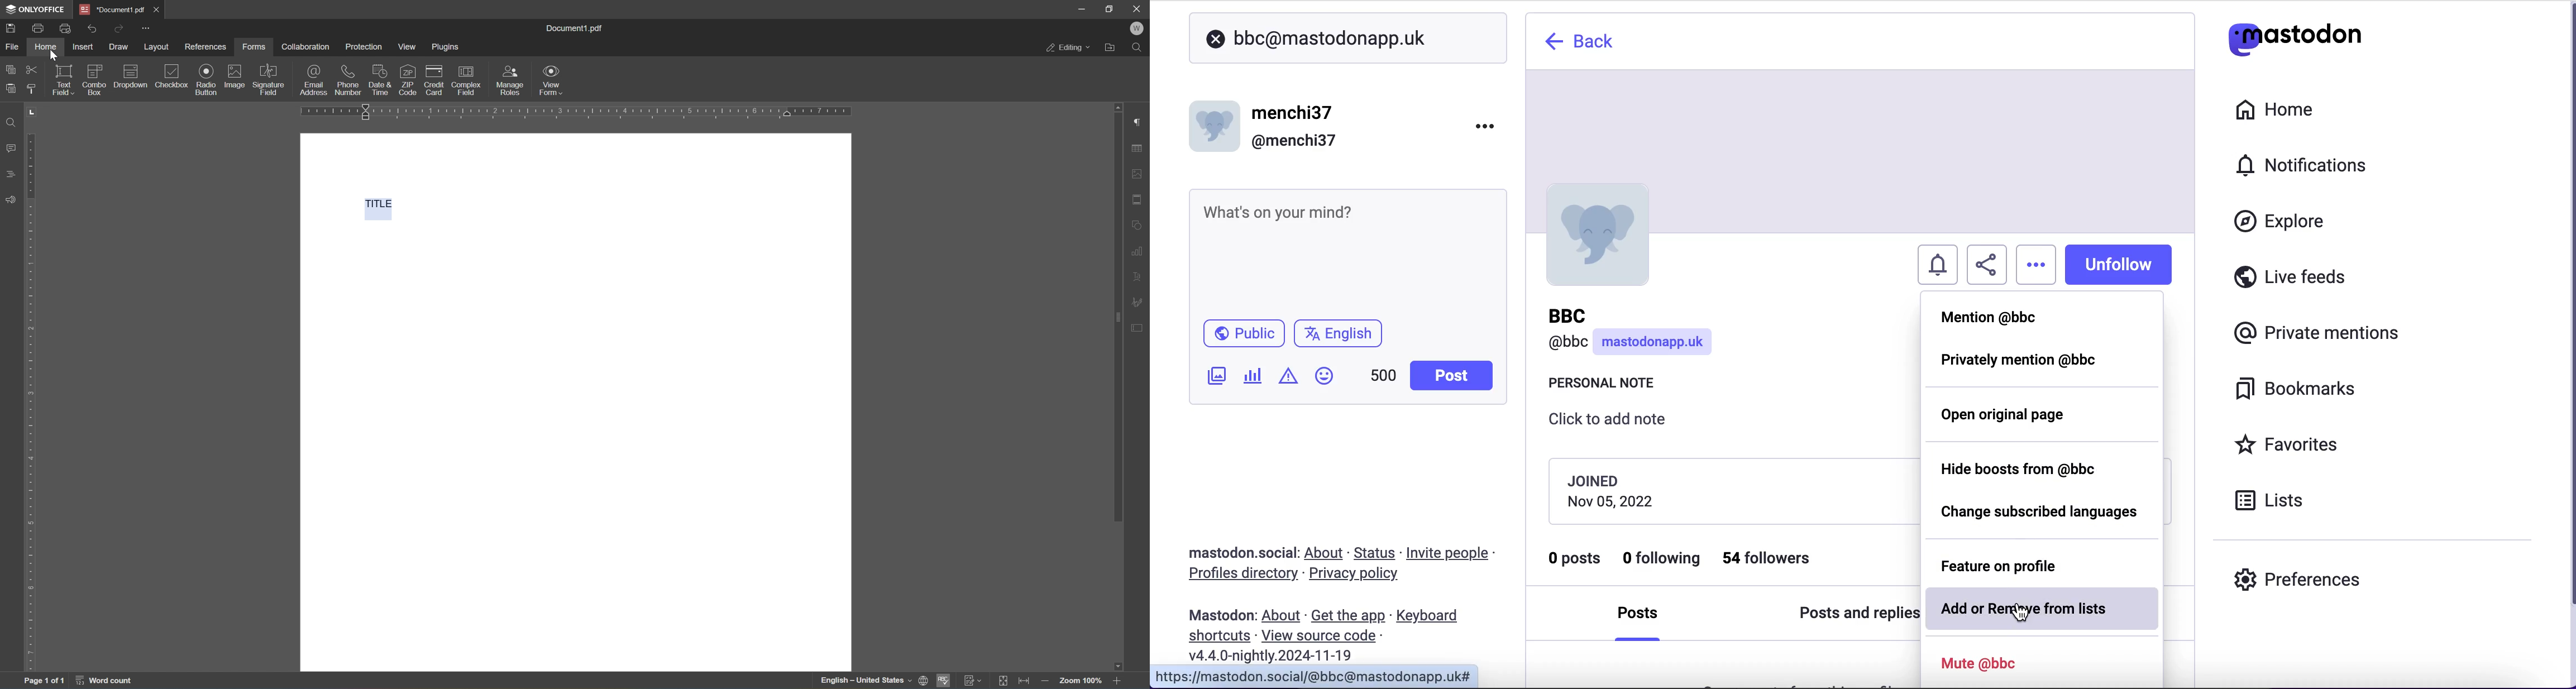  What do you see at coordinates (111, 10) in the screenshot?
I see `document1.pdf` at bounding box center [111, 10].